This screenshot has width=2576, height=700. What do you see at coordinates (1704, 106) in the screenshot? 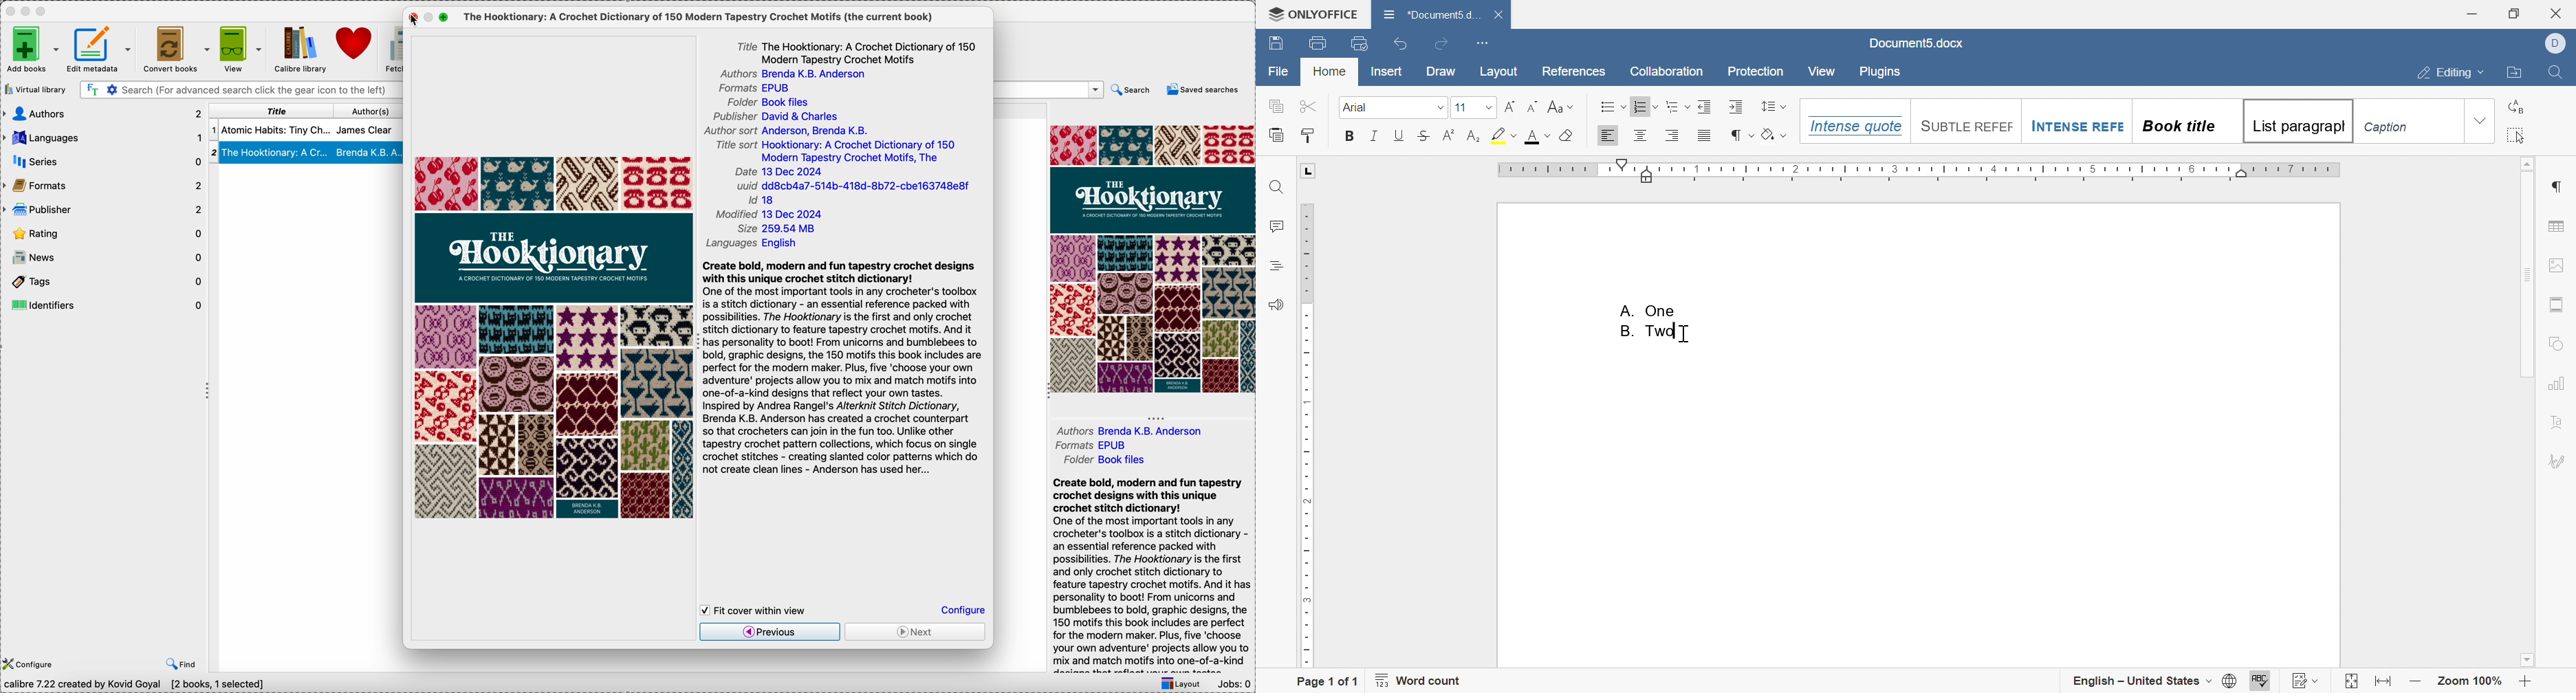
I see `Increase Indent` at bounding box center [1704, 106].